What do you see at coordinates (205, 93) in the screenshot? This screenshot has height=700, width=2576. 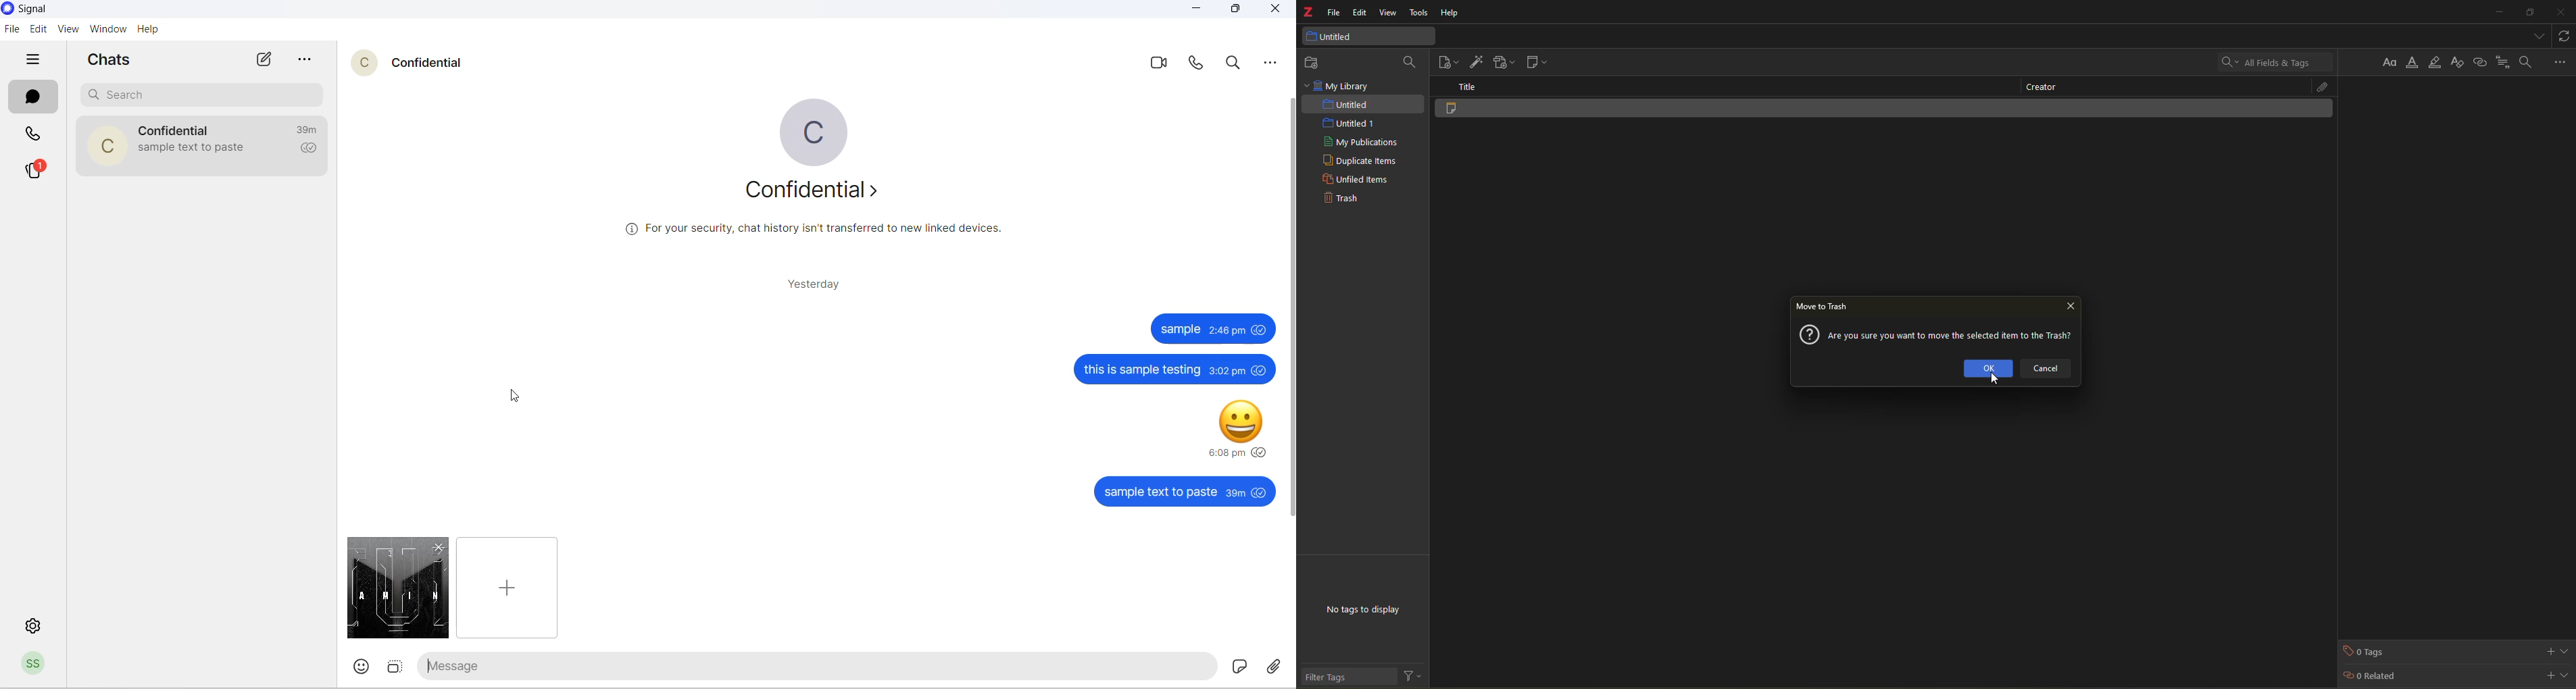 I see `search chat` at bounding box center [205, 93].